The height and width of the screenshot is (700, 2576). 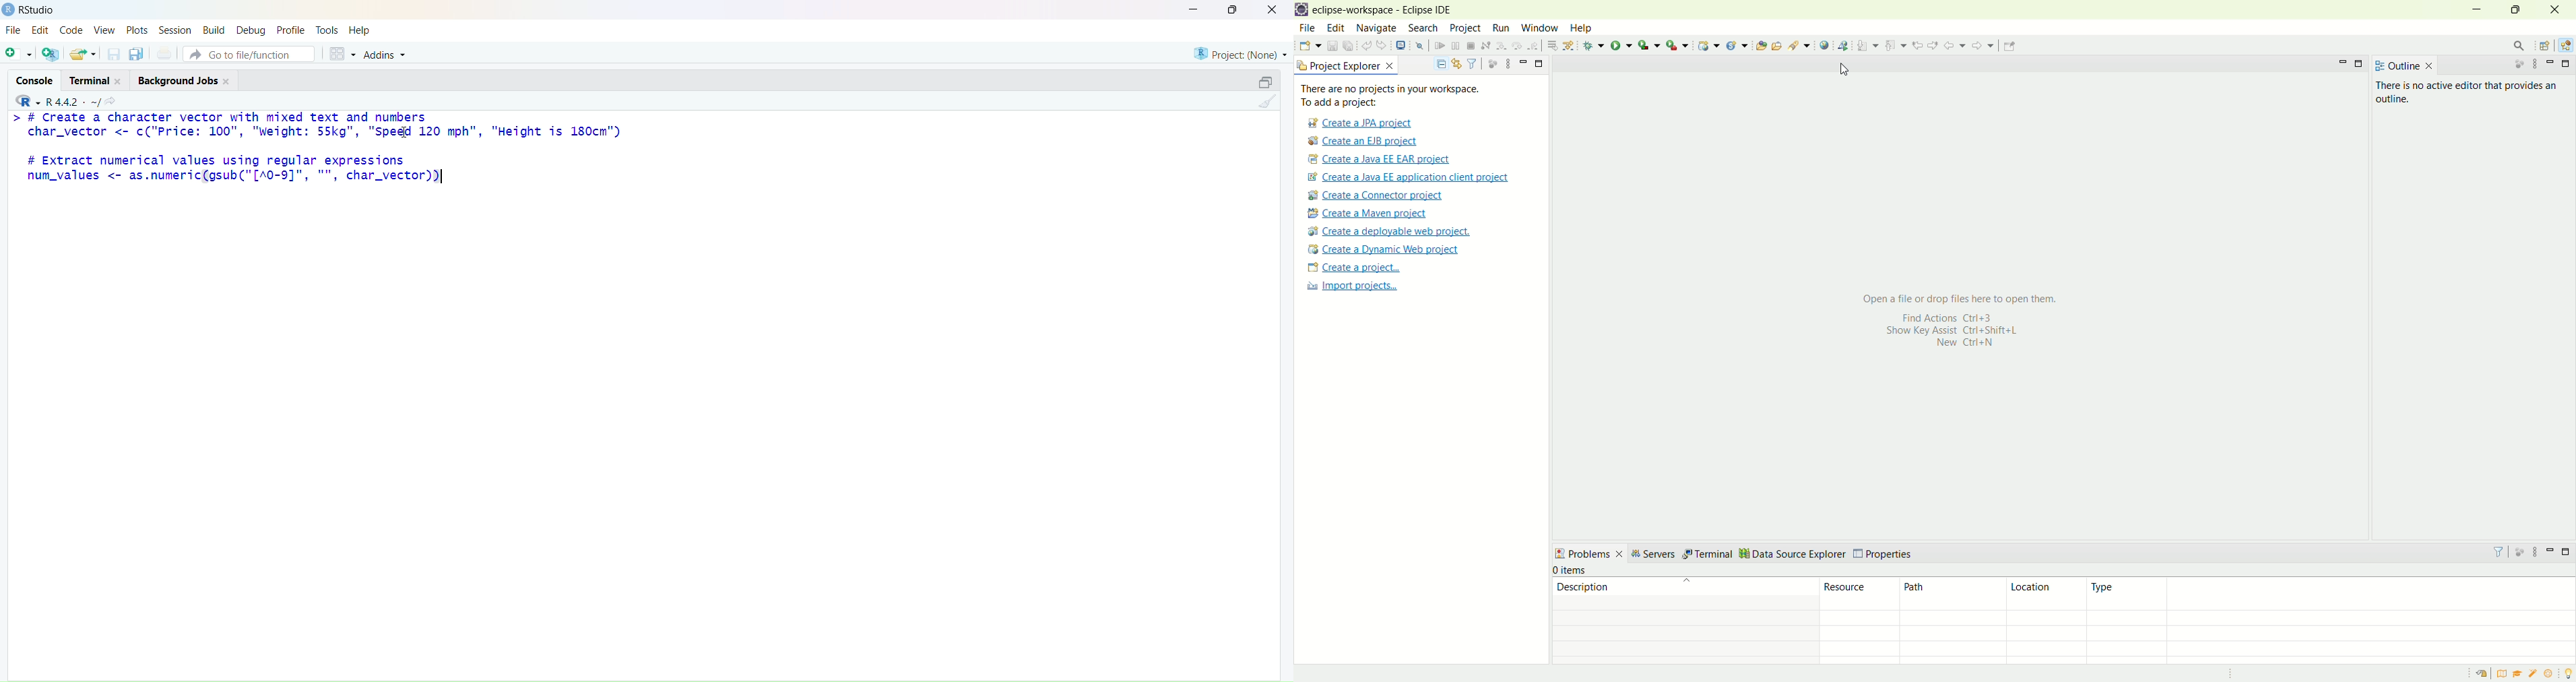 What do you see at coordinates (1268, 100) in the screenshot?
I see `clean` at bounding box center [1268, 100].